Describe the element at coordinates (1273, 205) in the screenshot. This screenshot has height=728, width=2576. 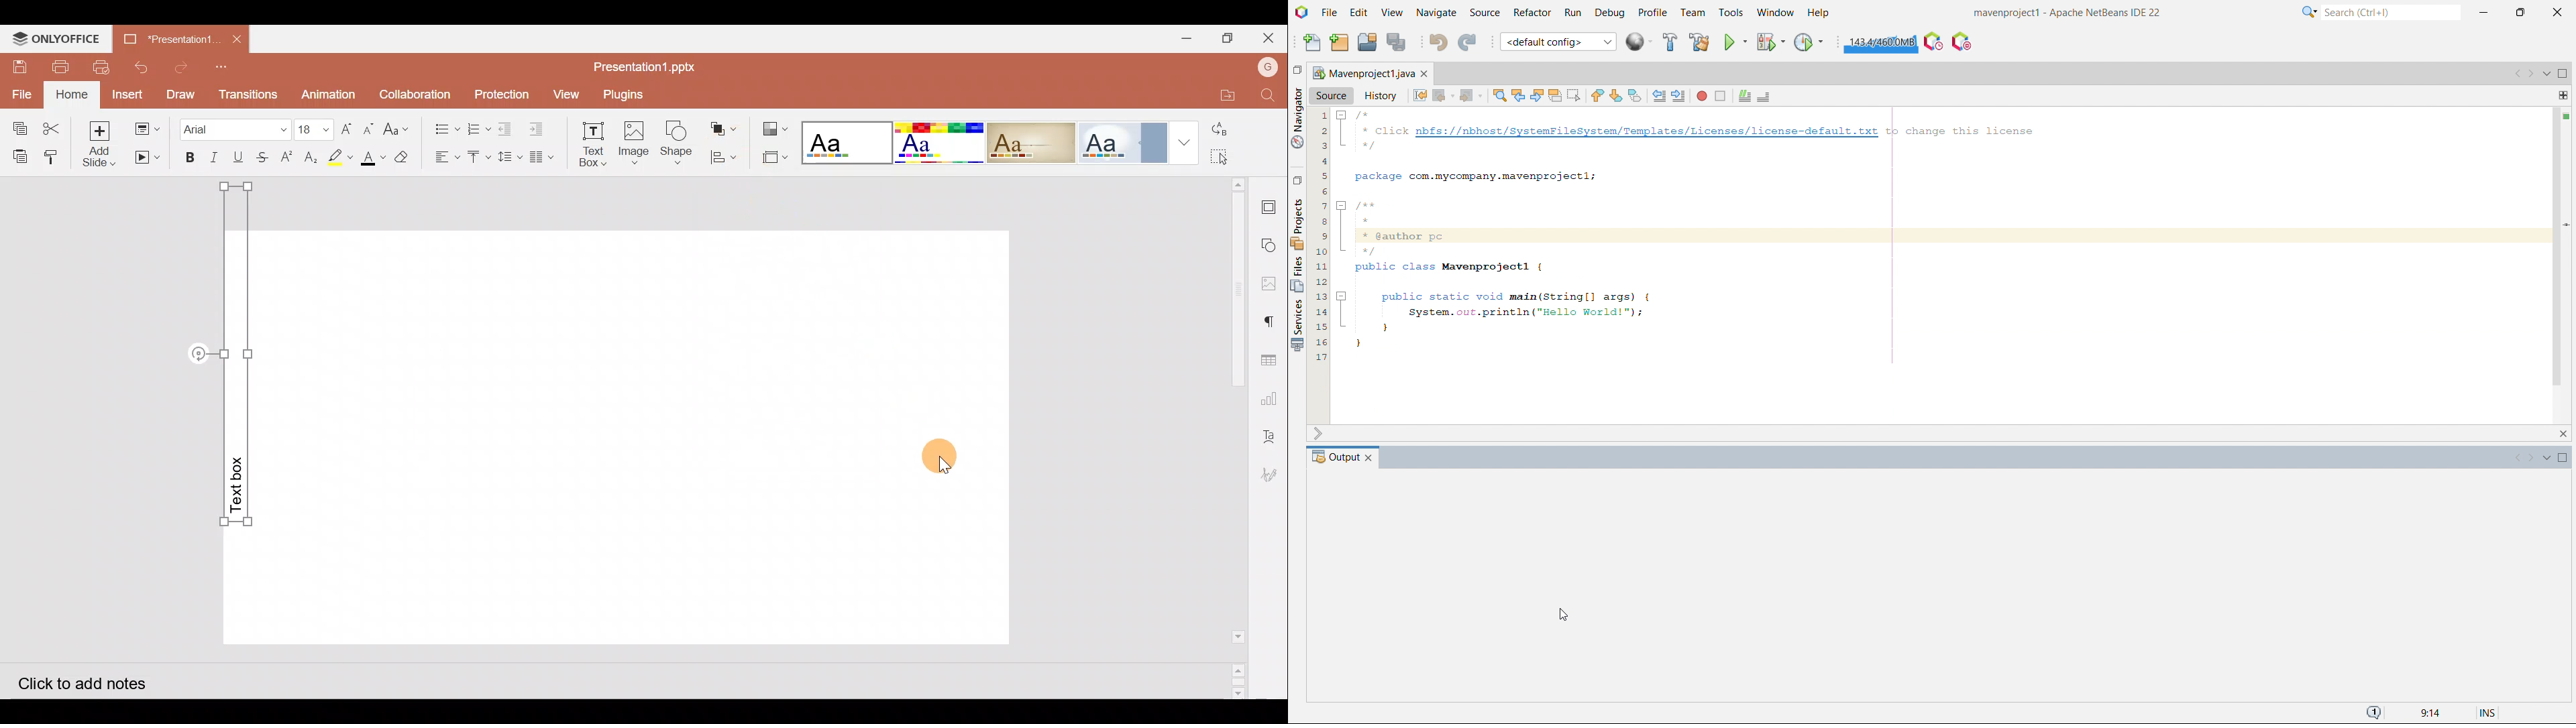
I see `Slide settings` at that location.